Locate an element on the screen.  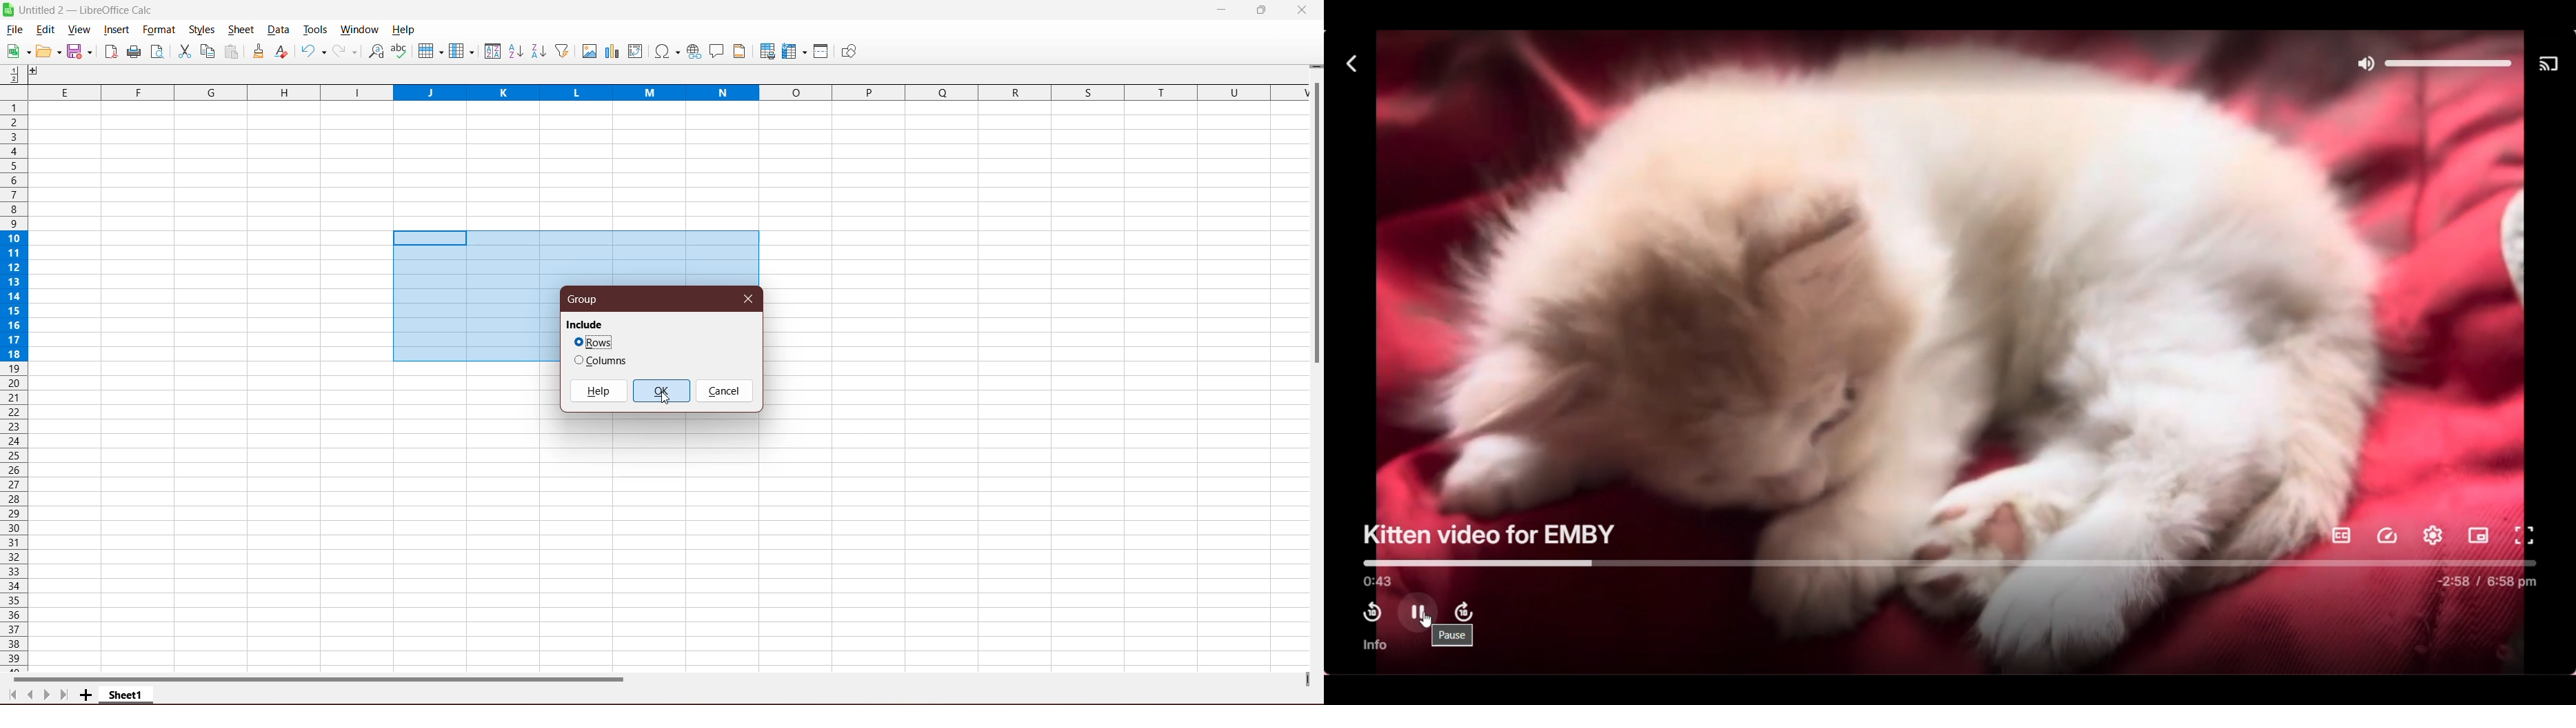
Insert or Edit Pivot table is located at coordinates (636, 50).